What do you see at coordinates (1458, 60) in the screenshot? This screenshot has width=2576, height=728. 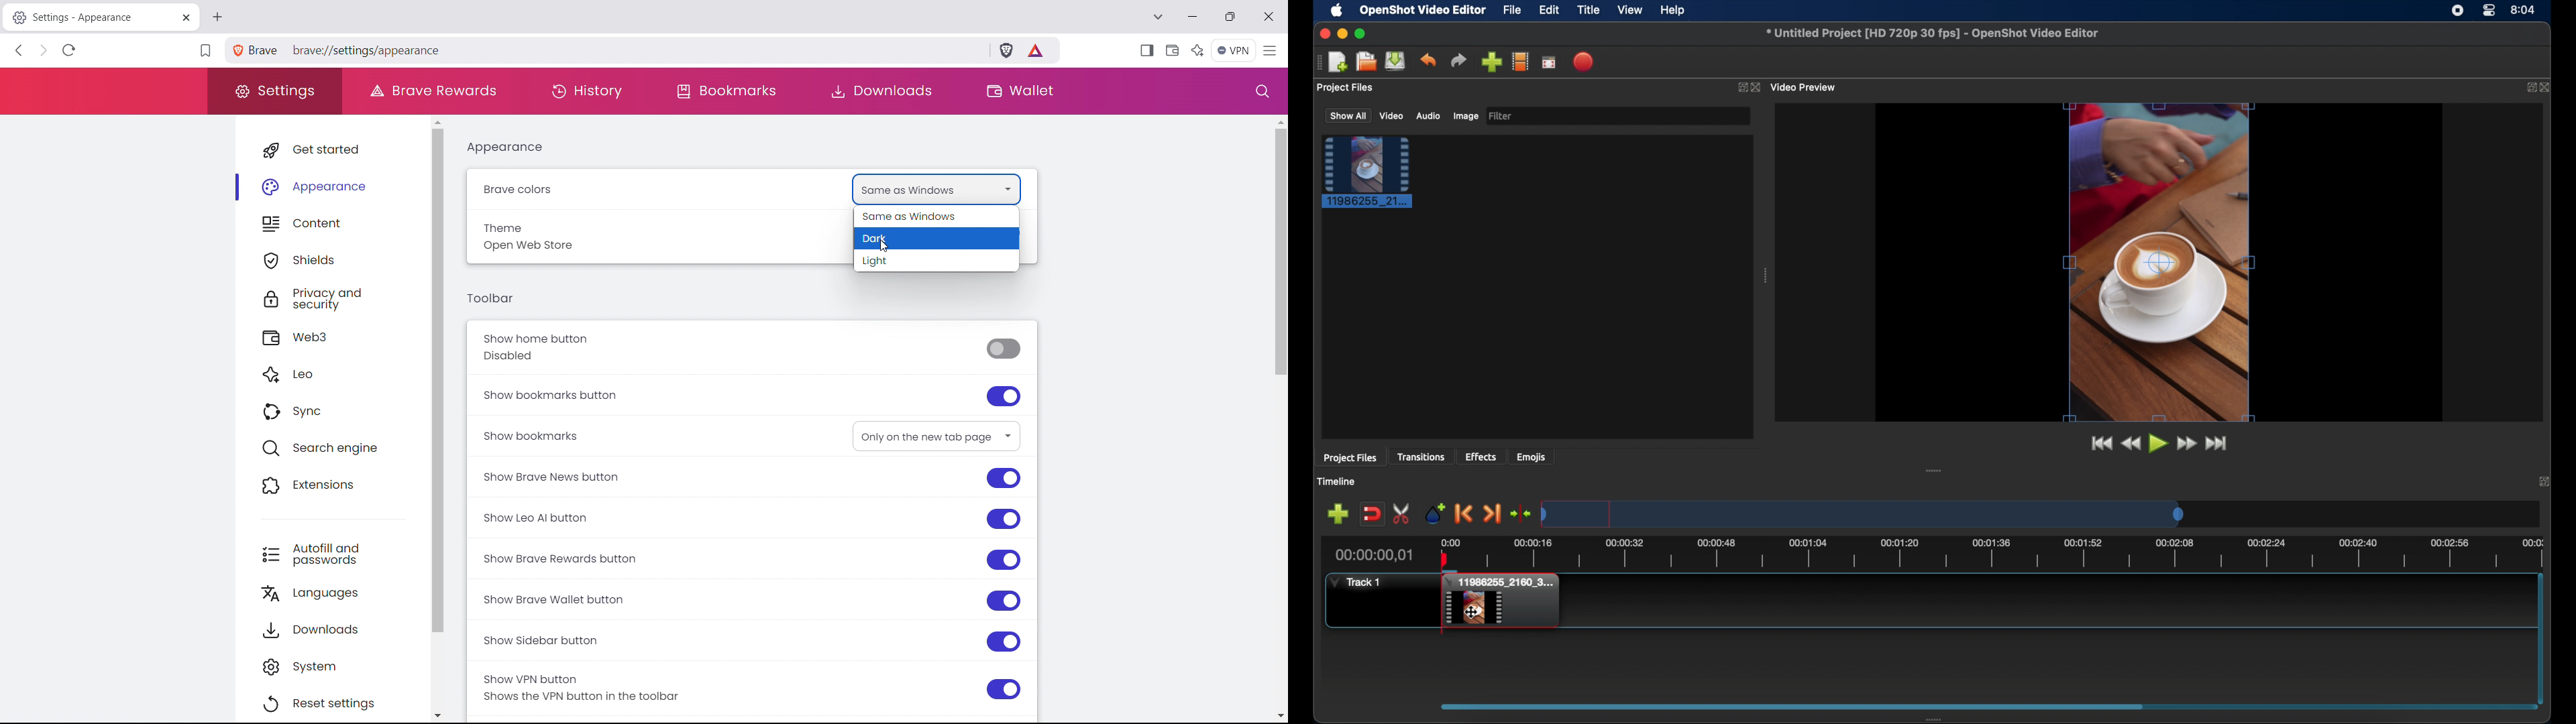 I see `redo` at bounding box center [1458, 60].